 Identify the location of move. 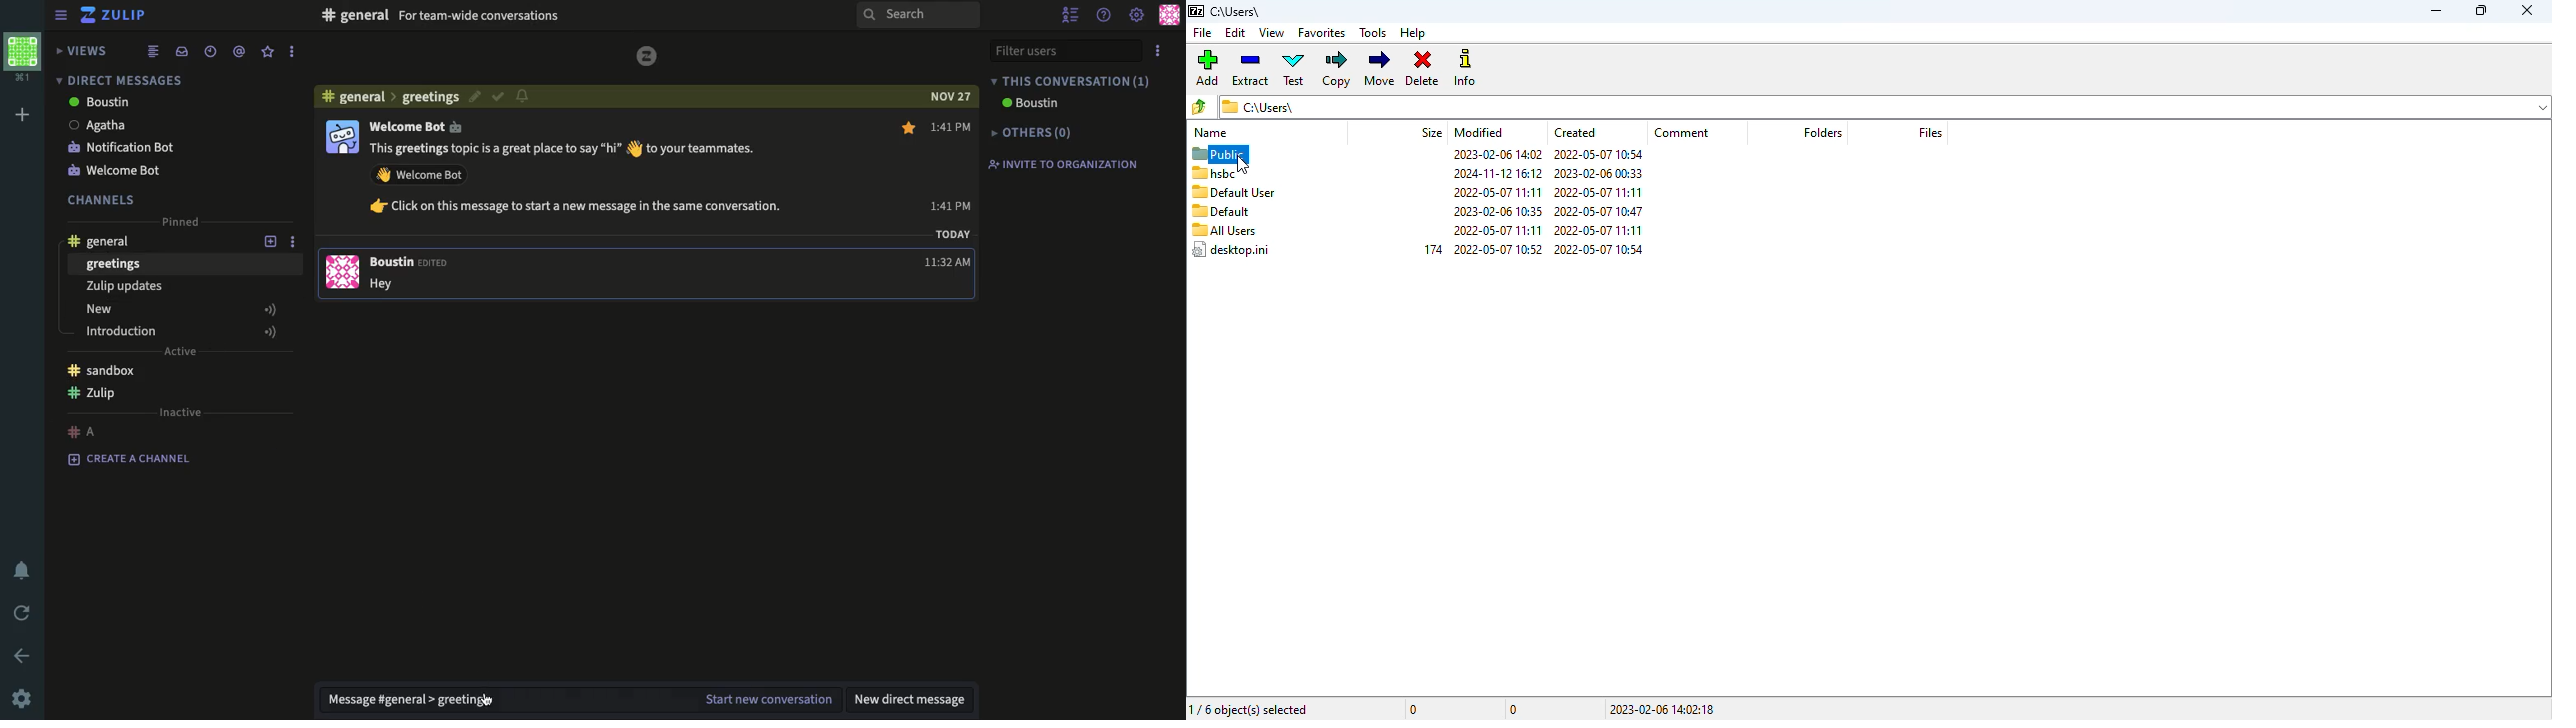
(1381, 68).